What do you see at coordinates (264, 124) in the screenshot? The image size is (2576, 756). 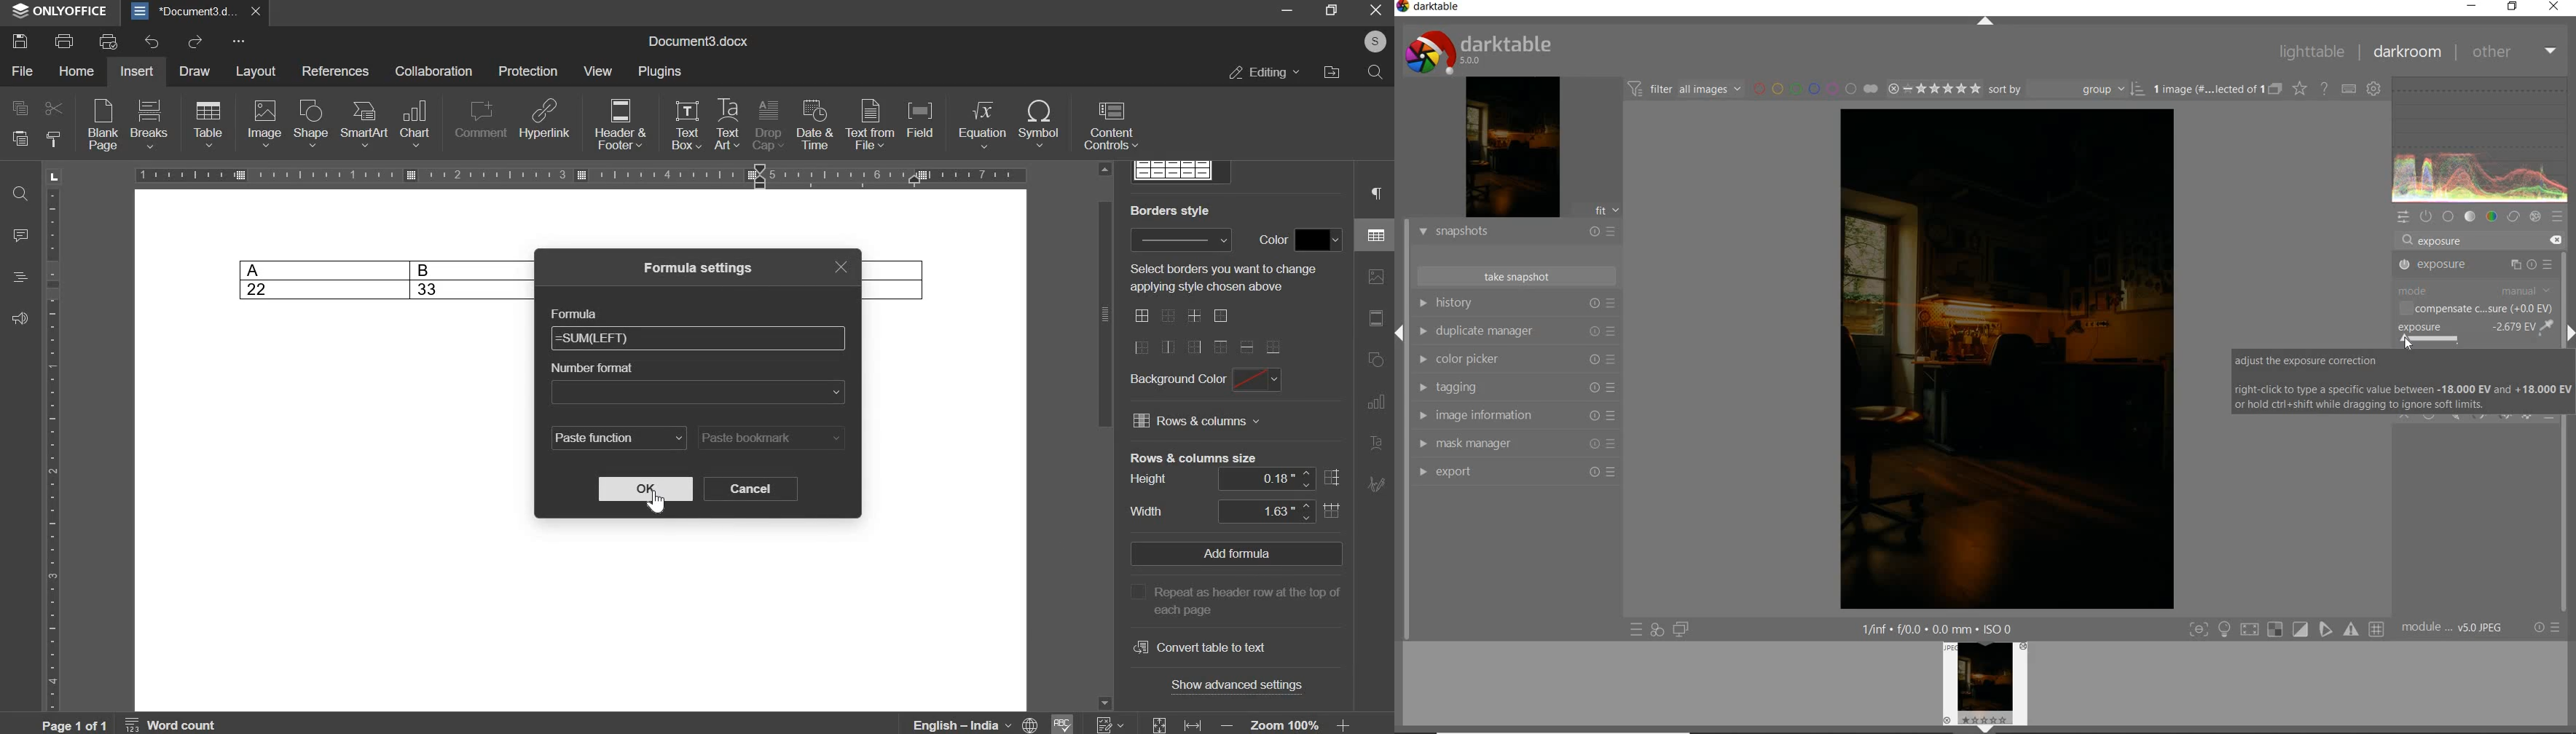 I see `image` at bounding box center [264, 124].